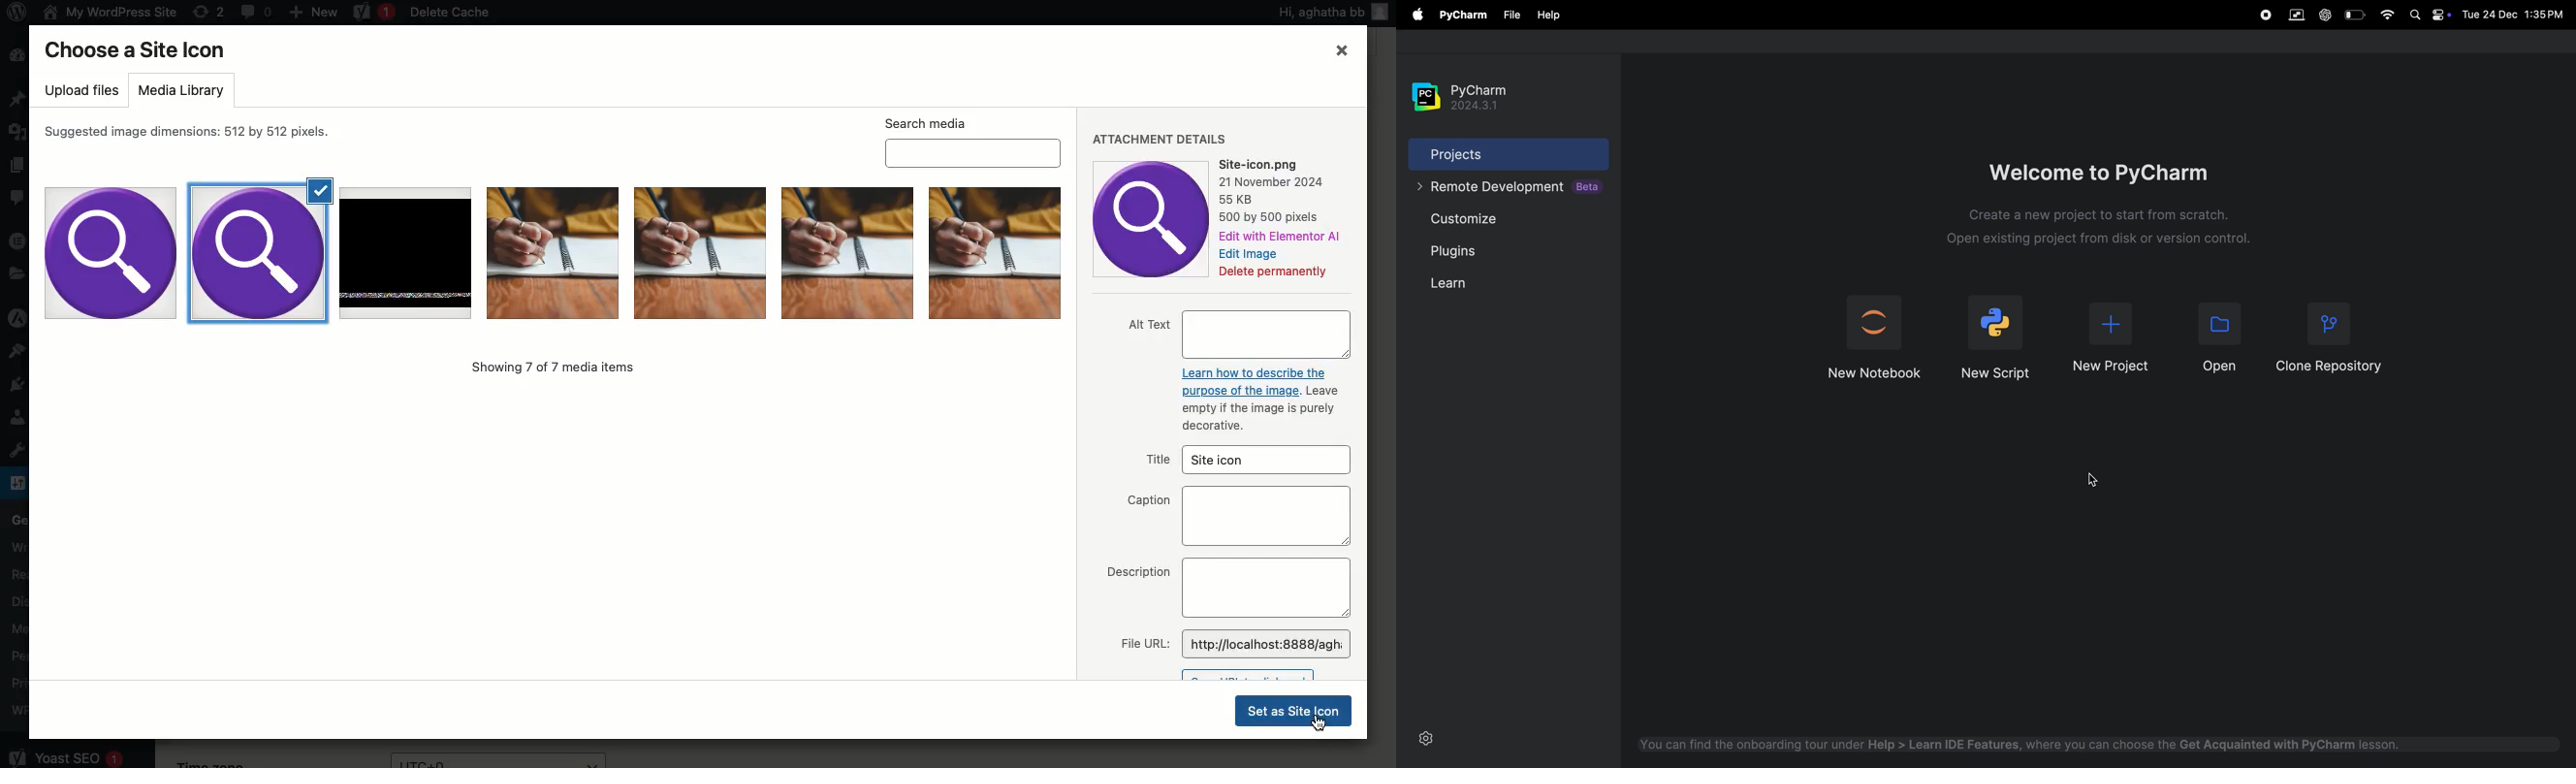  Describe the element at coordinates (1549, 16) in the screenshot. I see `help` at that location.